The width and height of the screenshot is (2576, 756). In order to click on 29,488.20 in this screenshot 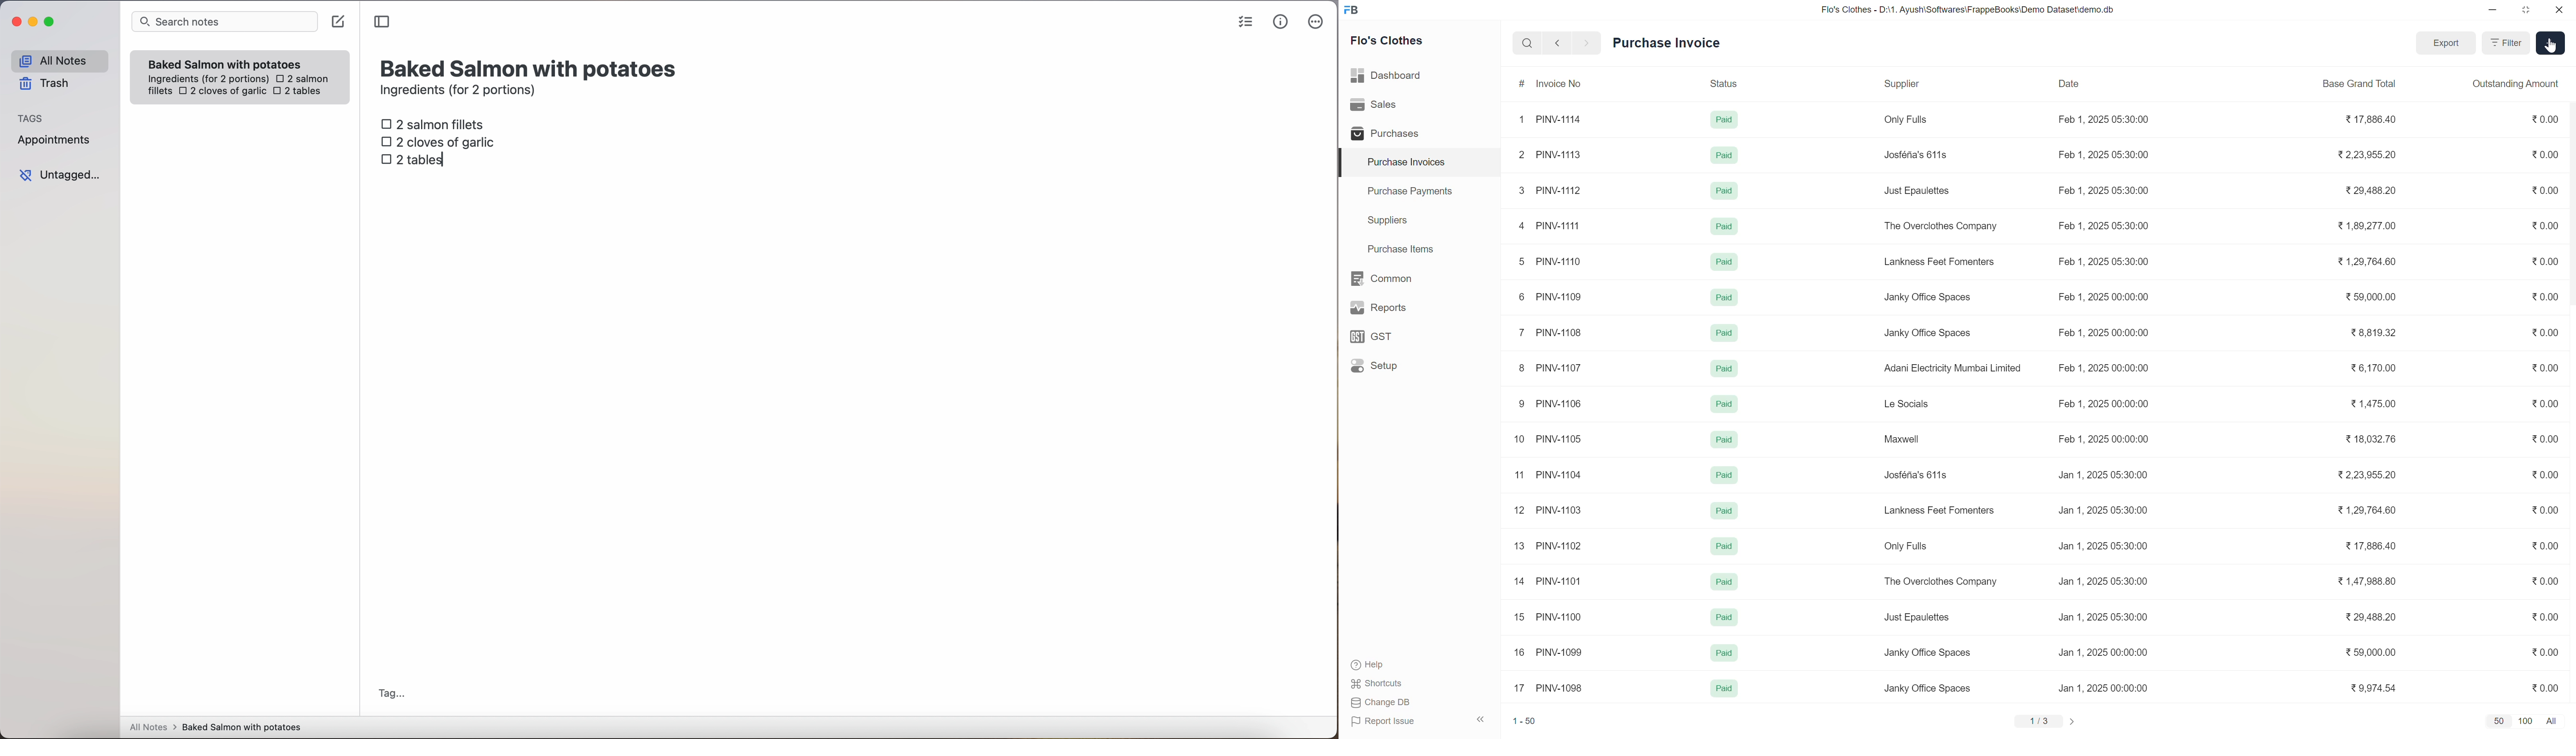, I will do `click(2369, 191)`.